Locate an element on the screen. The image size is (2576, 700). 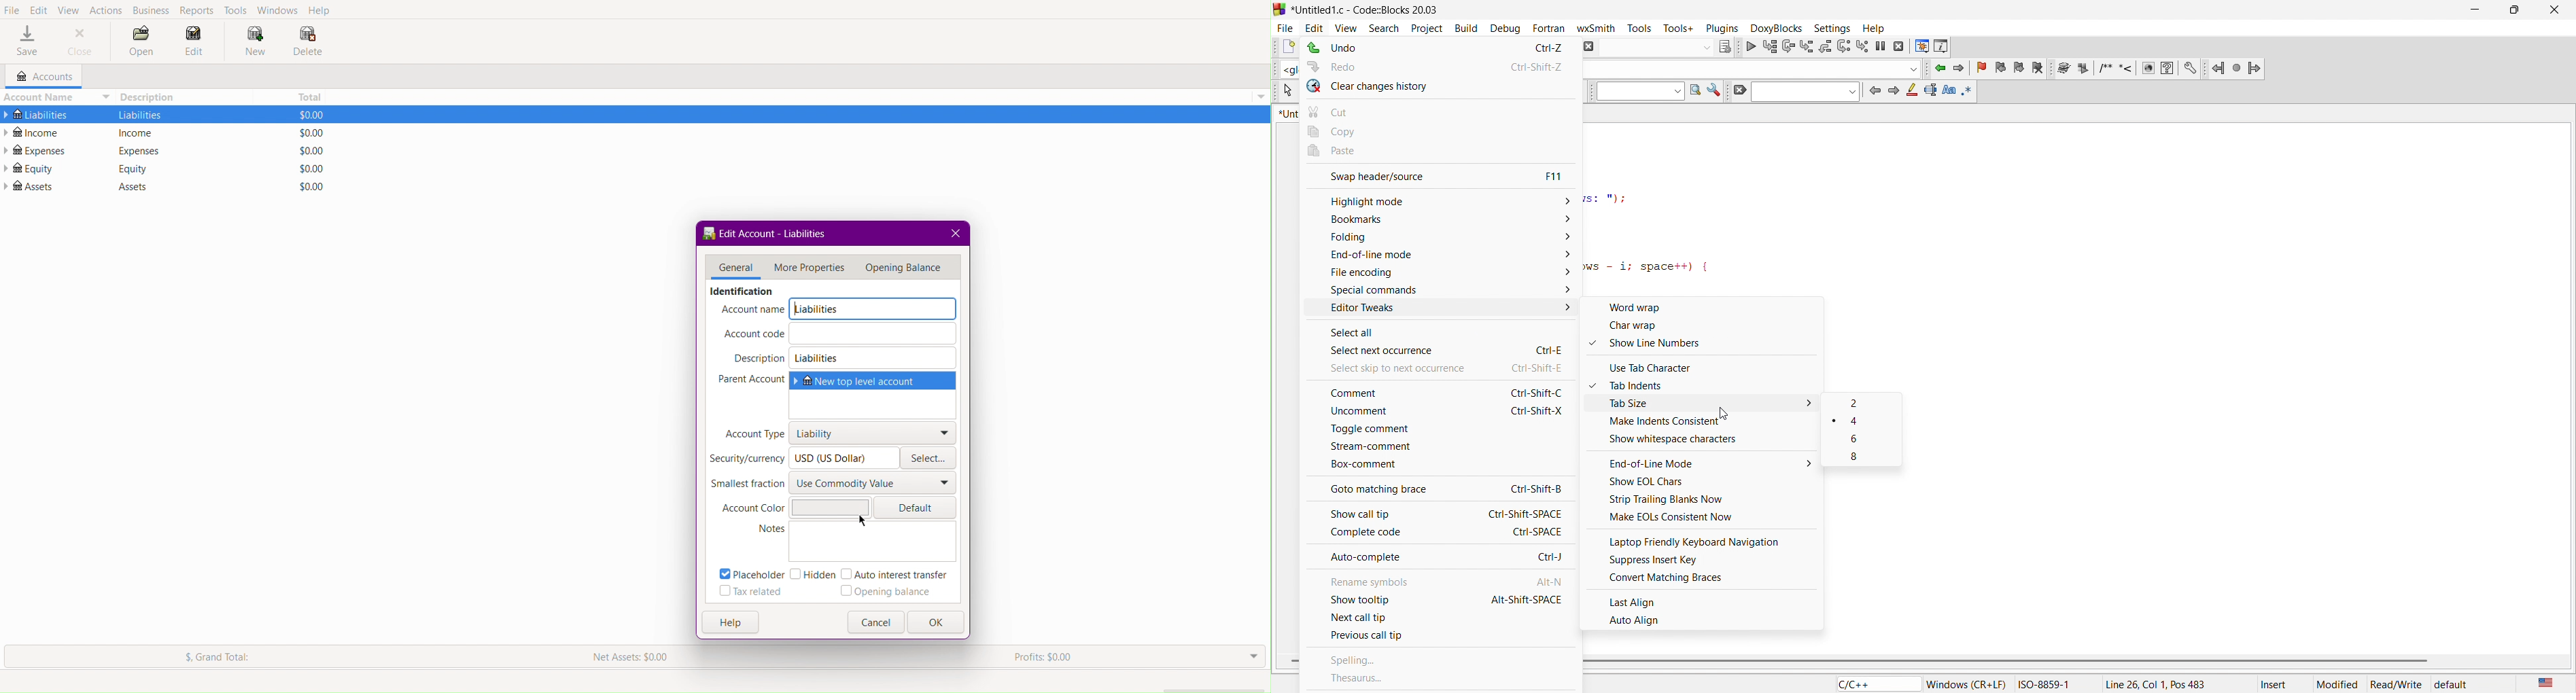
cut is located at coordinates (1438, 110).